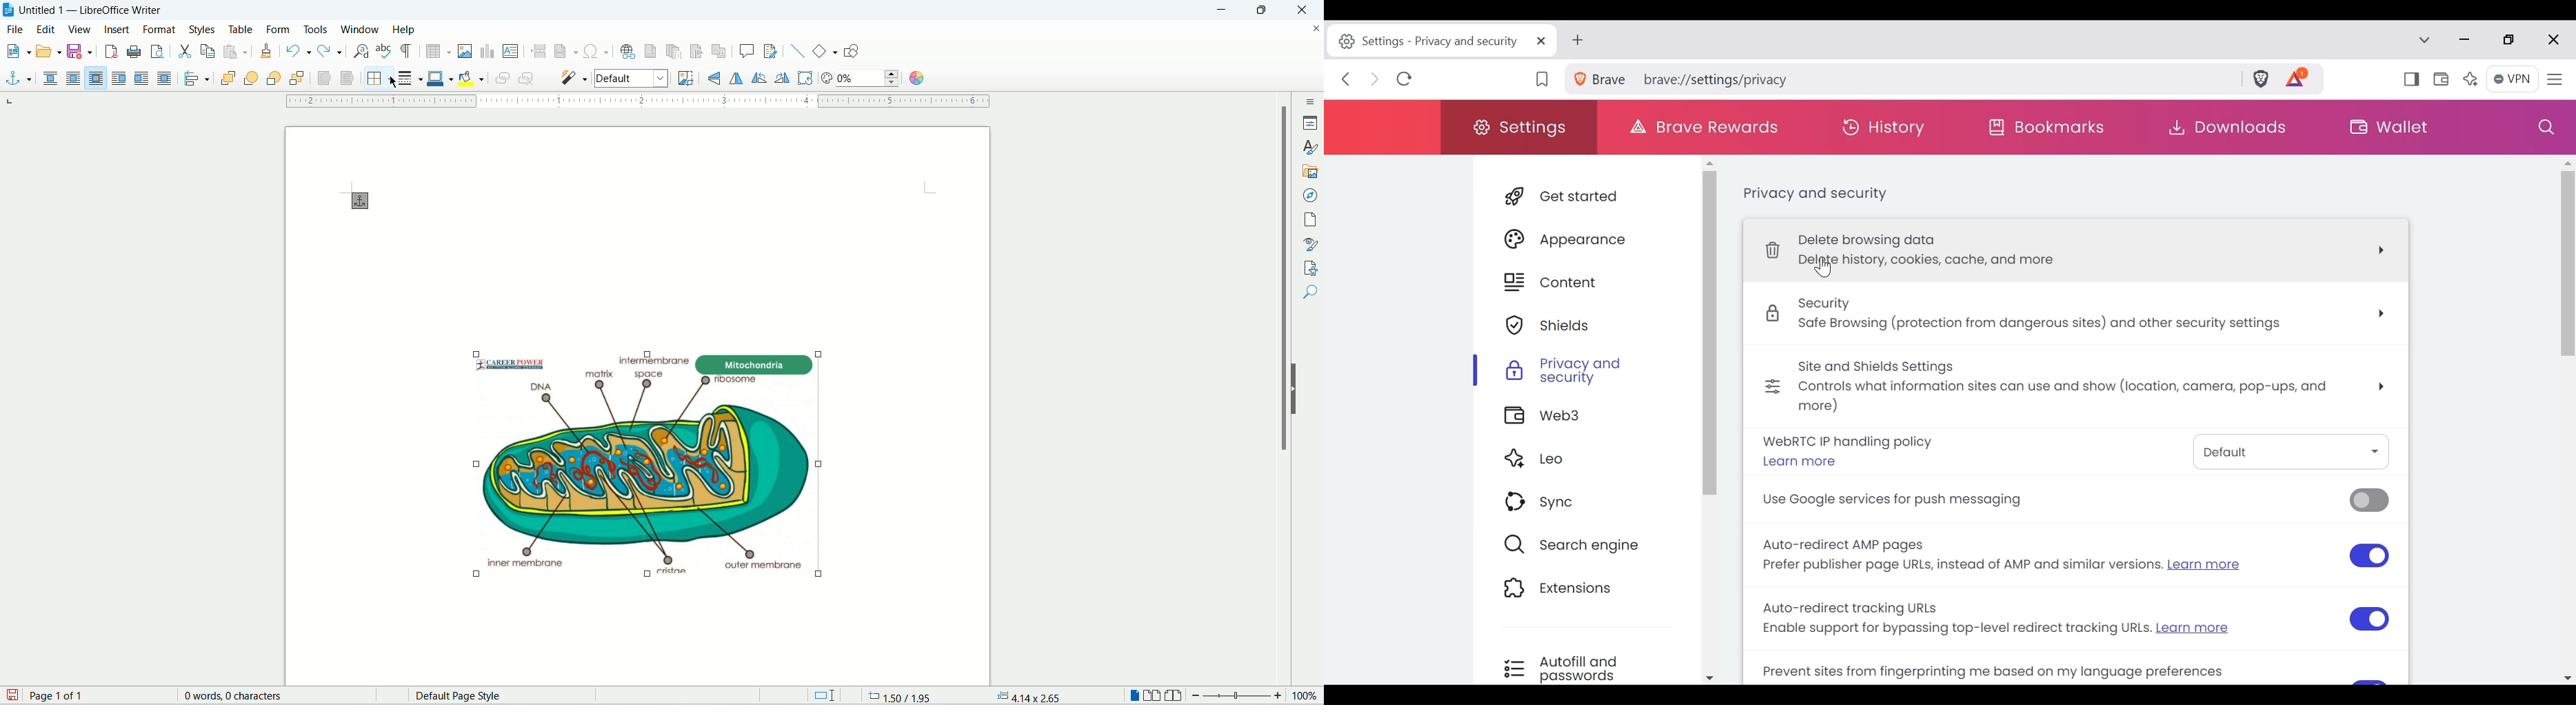  Describe the element at coordinates (236, 51) in the screenshot. I see `paste` at that location.